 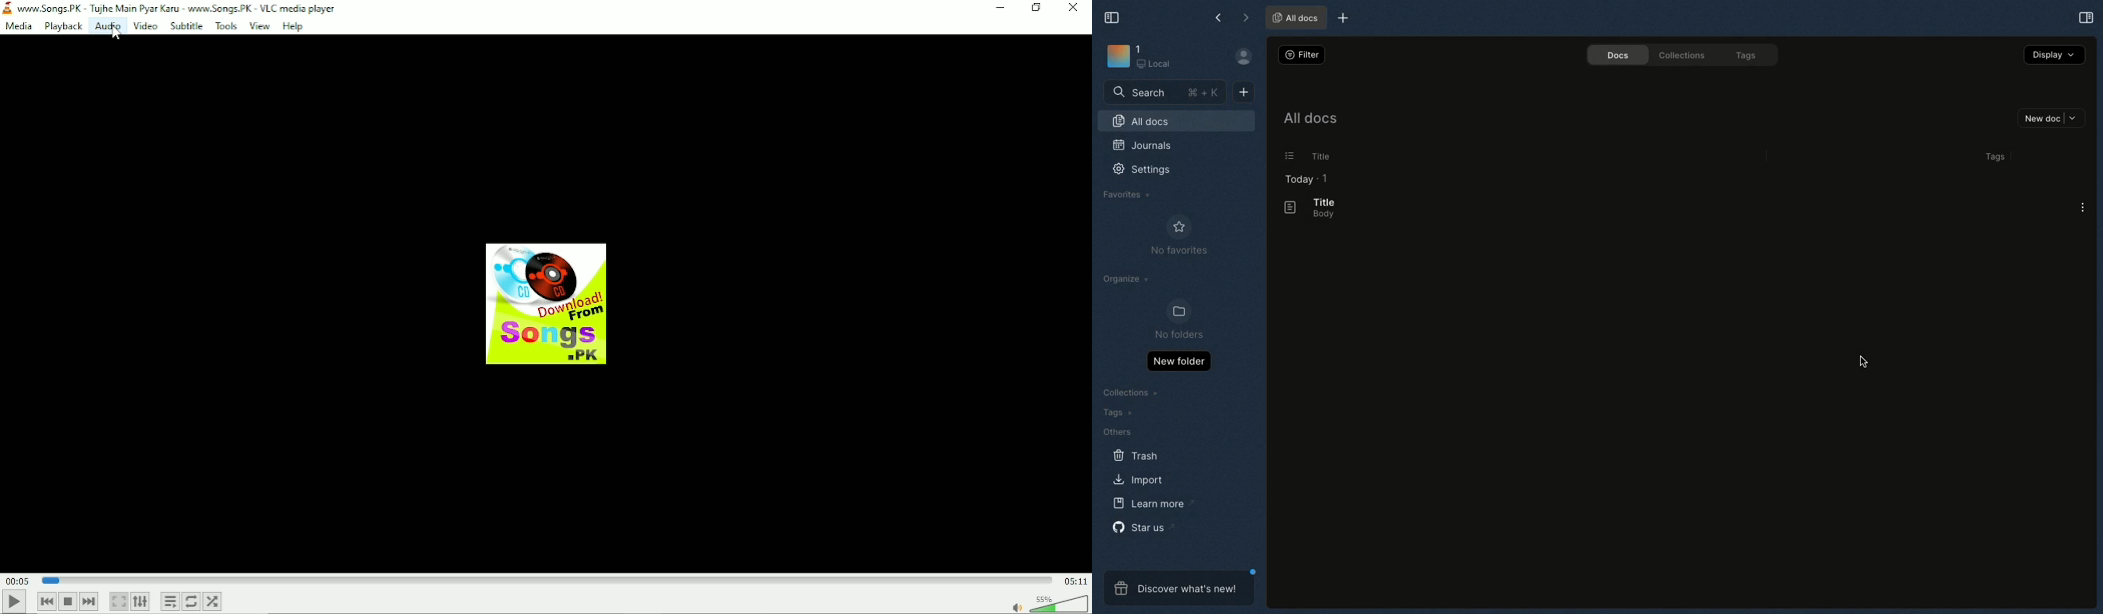 What do you see at coordinates (107, 26) in the screenshot?
I see `Audio` at bounding box center [107, 26].